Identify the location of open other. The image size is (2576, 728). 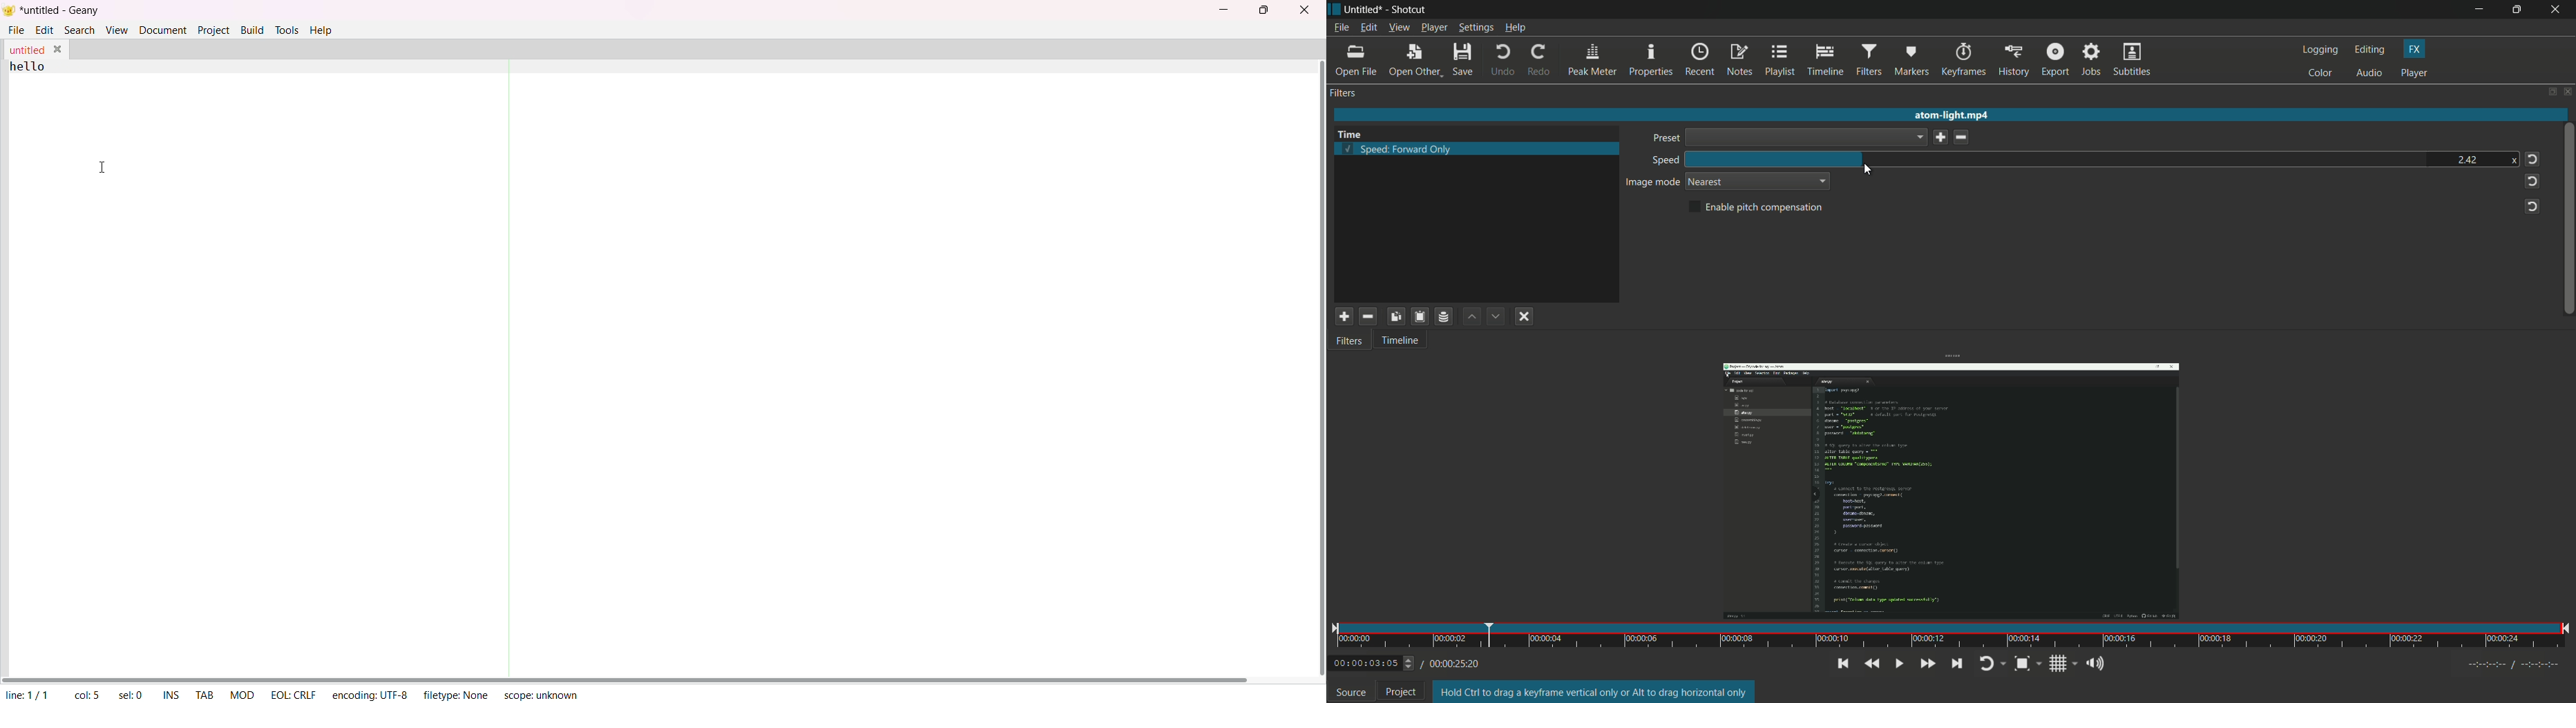
(1414, 61).